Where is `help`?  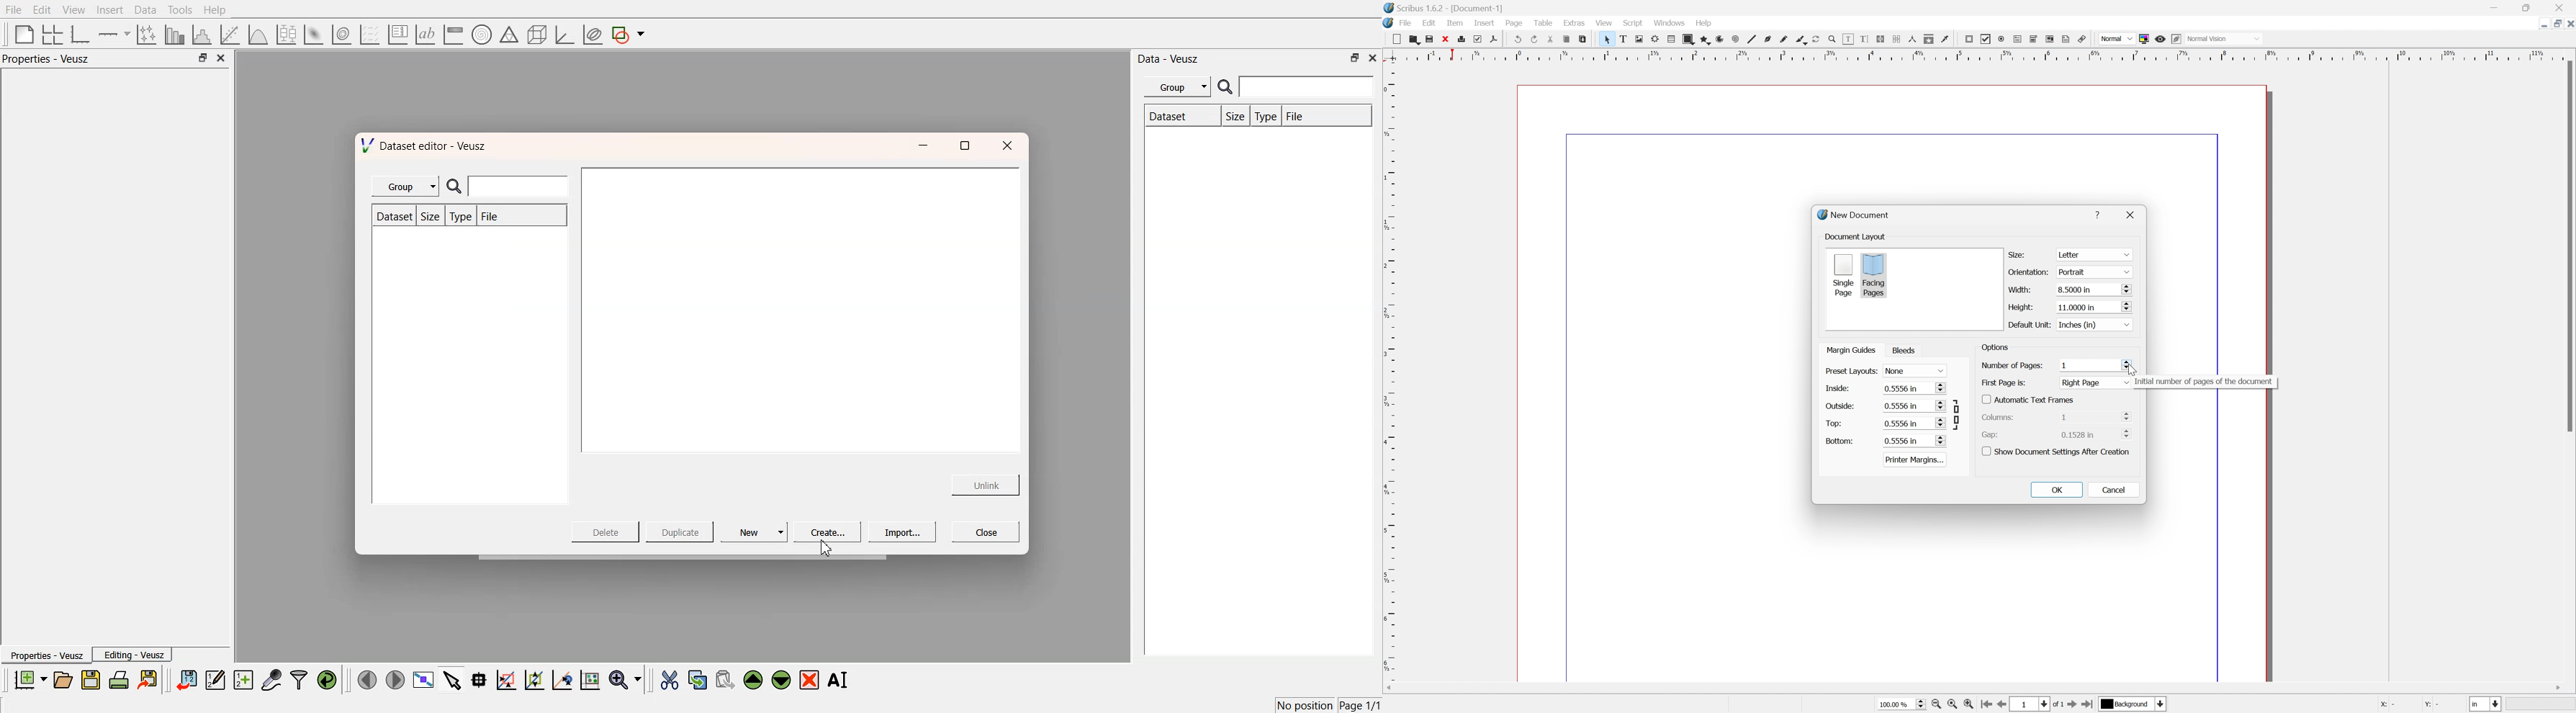
help is located at coordinates (2100, 213).